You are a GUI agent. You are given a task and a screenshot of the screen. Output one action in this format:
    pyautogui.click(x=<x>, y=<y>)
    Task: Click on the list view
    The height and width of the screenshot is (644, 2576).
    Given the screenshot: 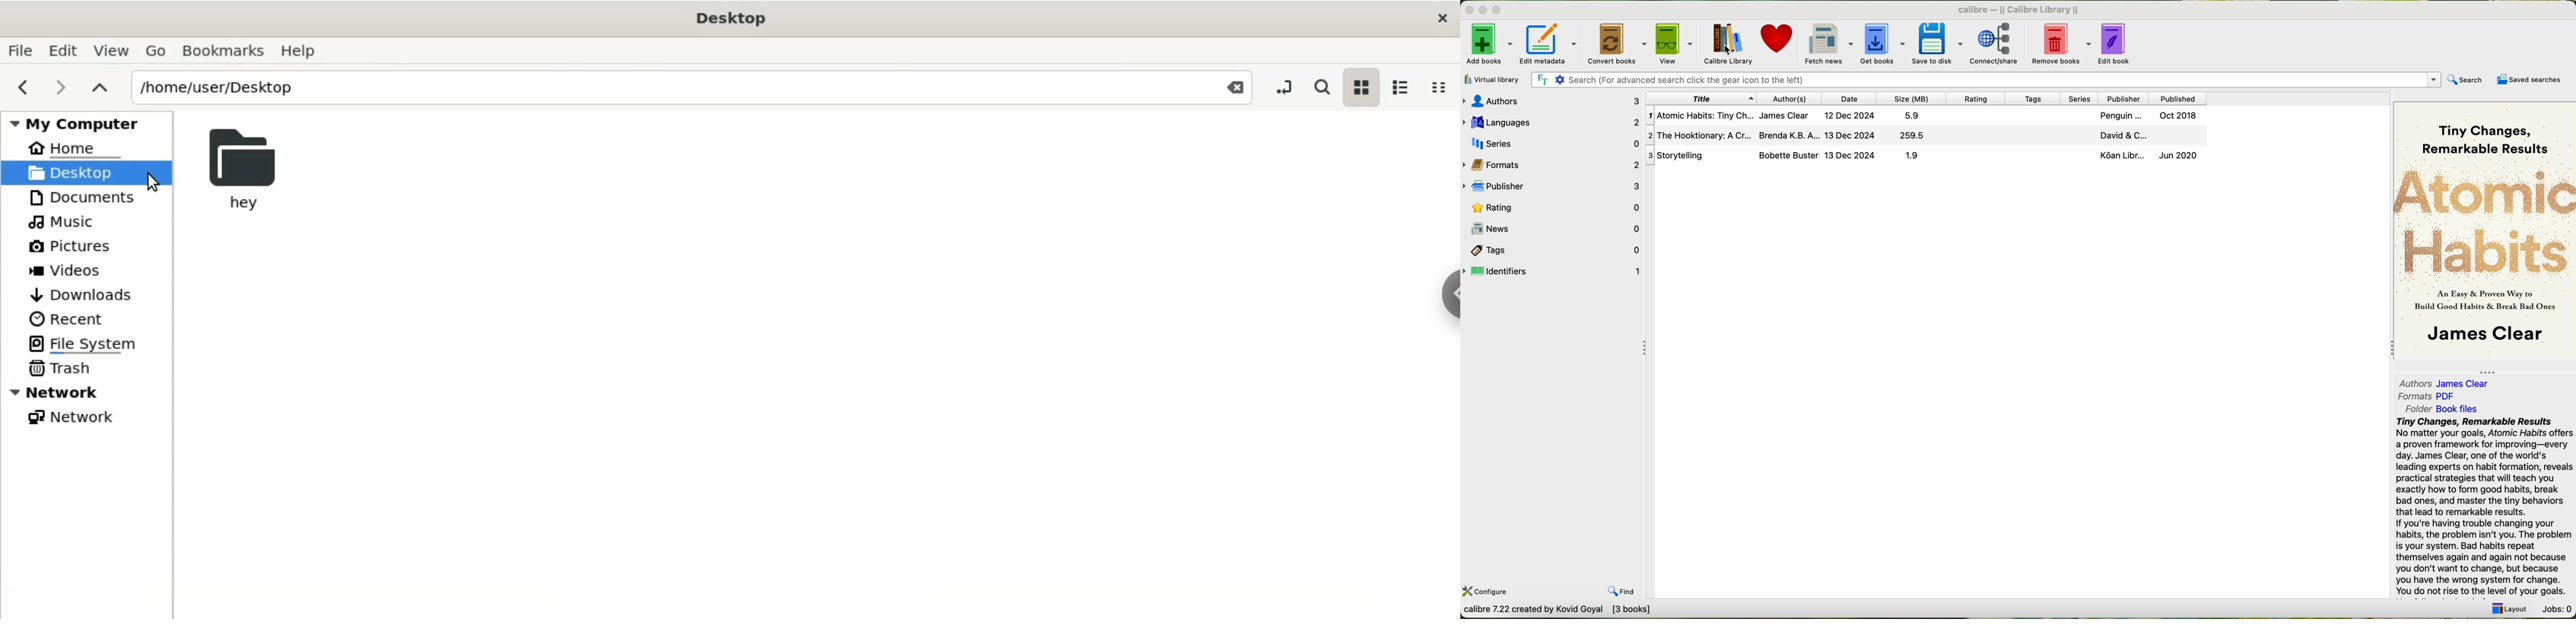 What is the action you would take?
    pyautogui.click(x=1403, y=89)
    